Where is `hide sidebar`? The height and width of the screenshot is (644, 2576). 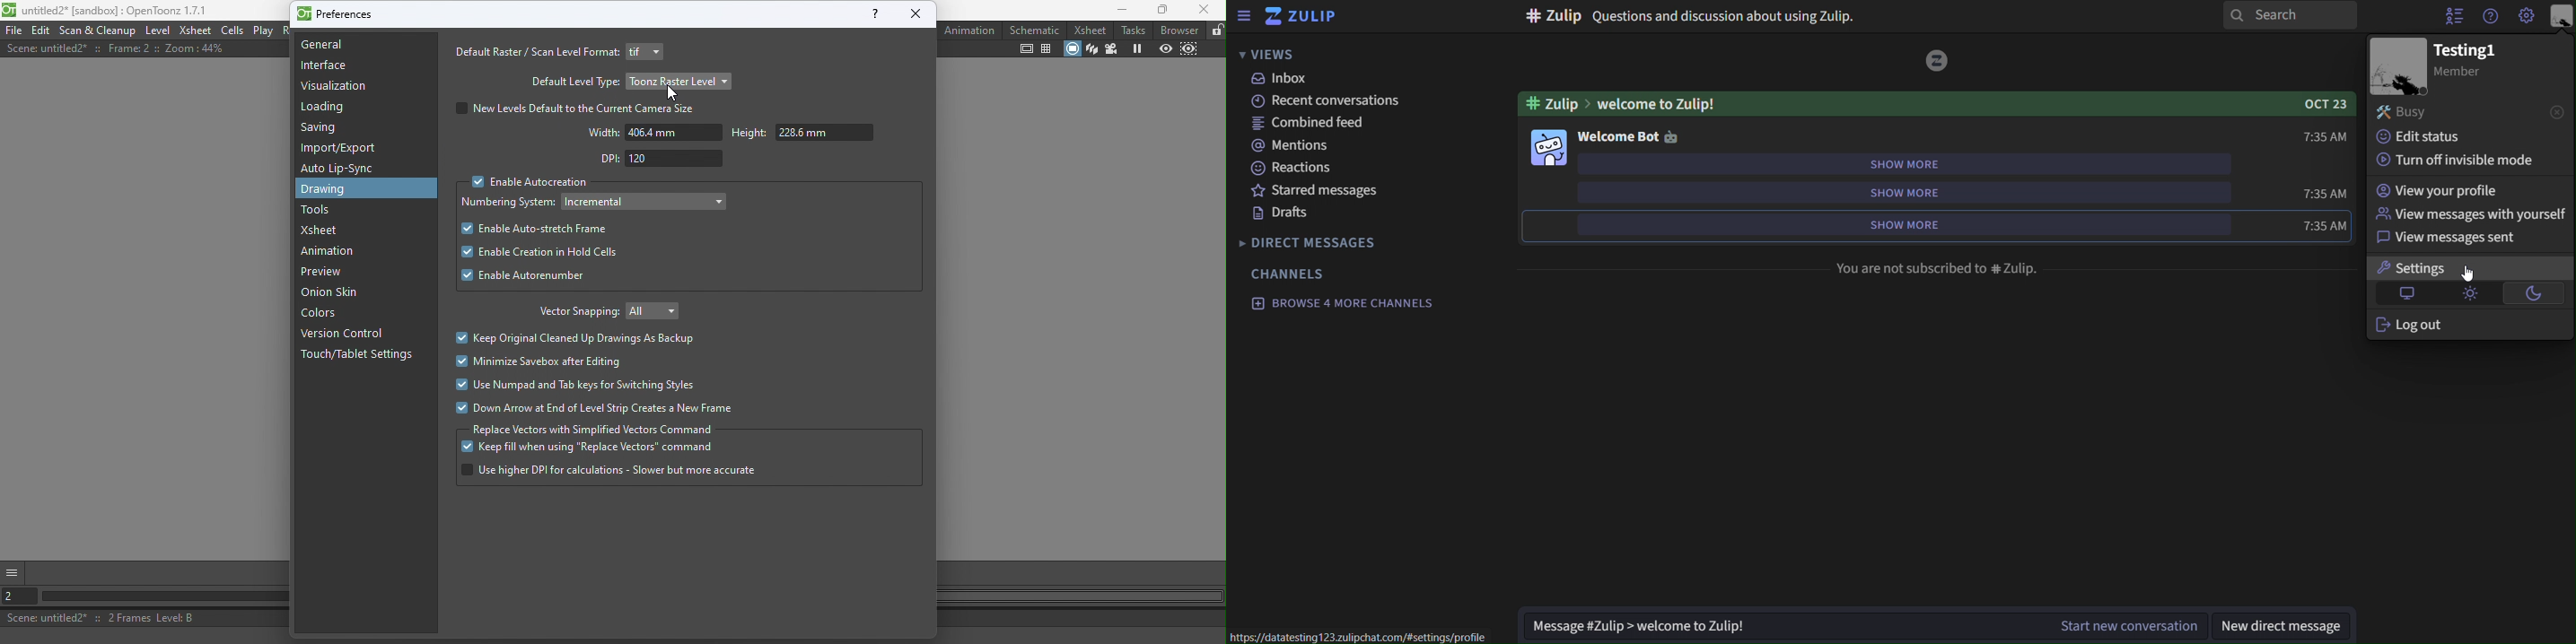 hide sidebar is located at coordinates (1245, 18).